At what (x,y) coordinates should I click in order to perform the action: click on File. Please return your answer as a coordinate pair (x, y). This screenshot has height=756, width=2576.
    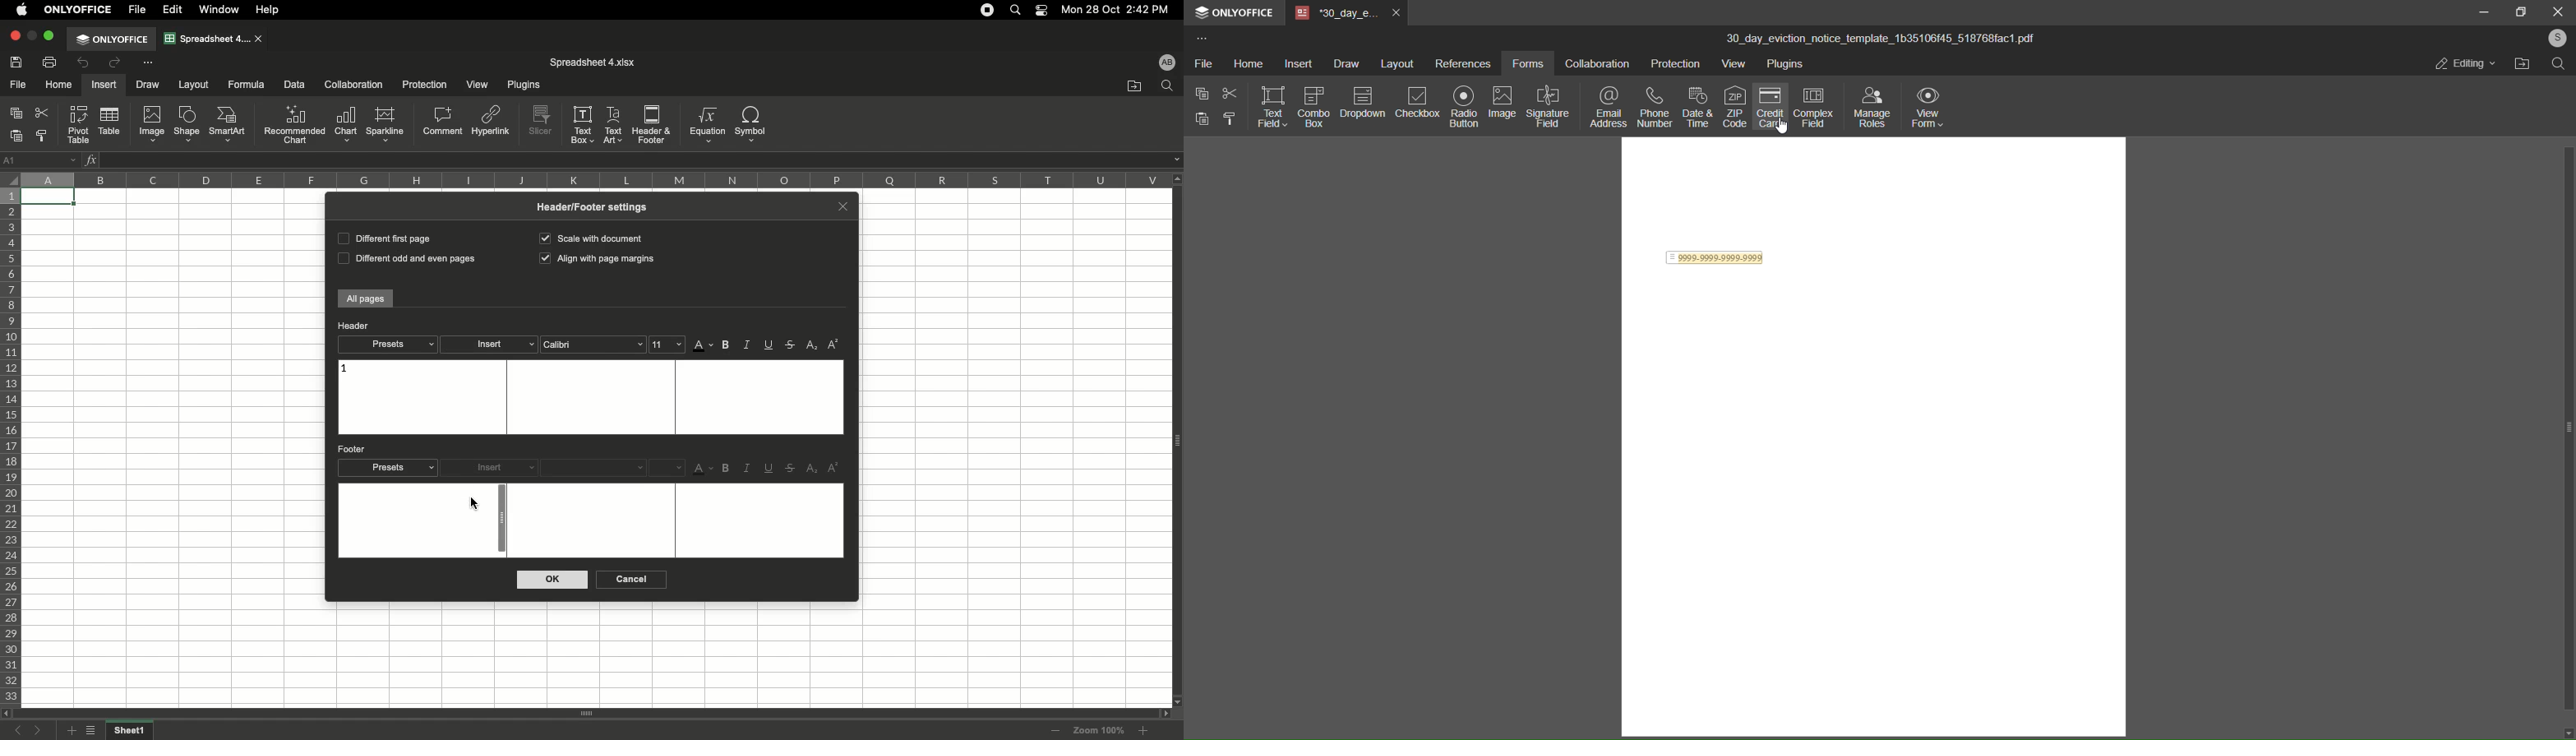
    Looking at the image, I should click on (139, 10).